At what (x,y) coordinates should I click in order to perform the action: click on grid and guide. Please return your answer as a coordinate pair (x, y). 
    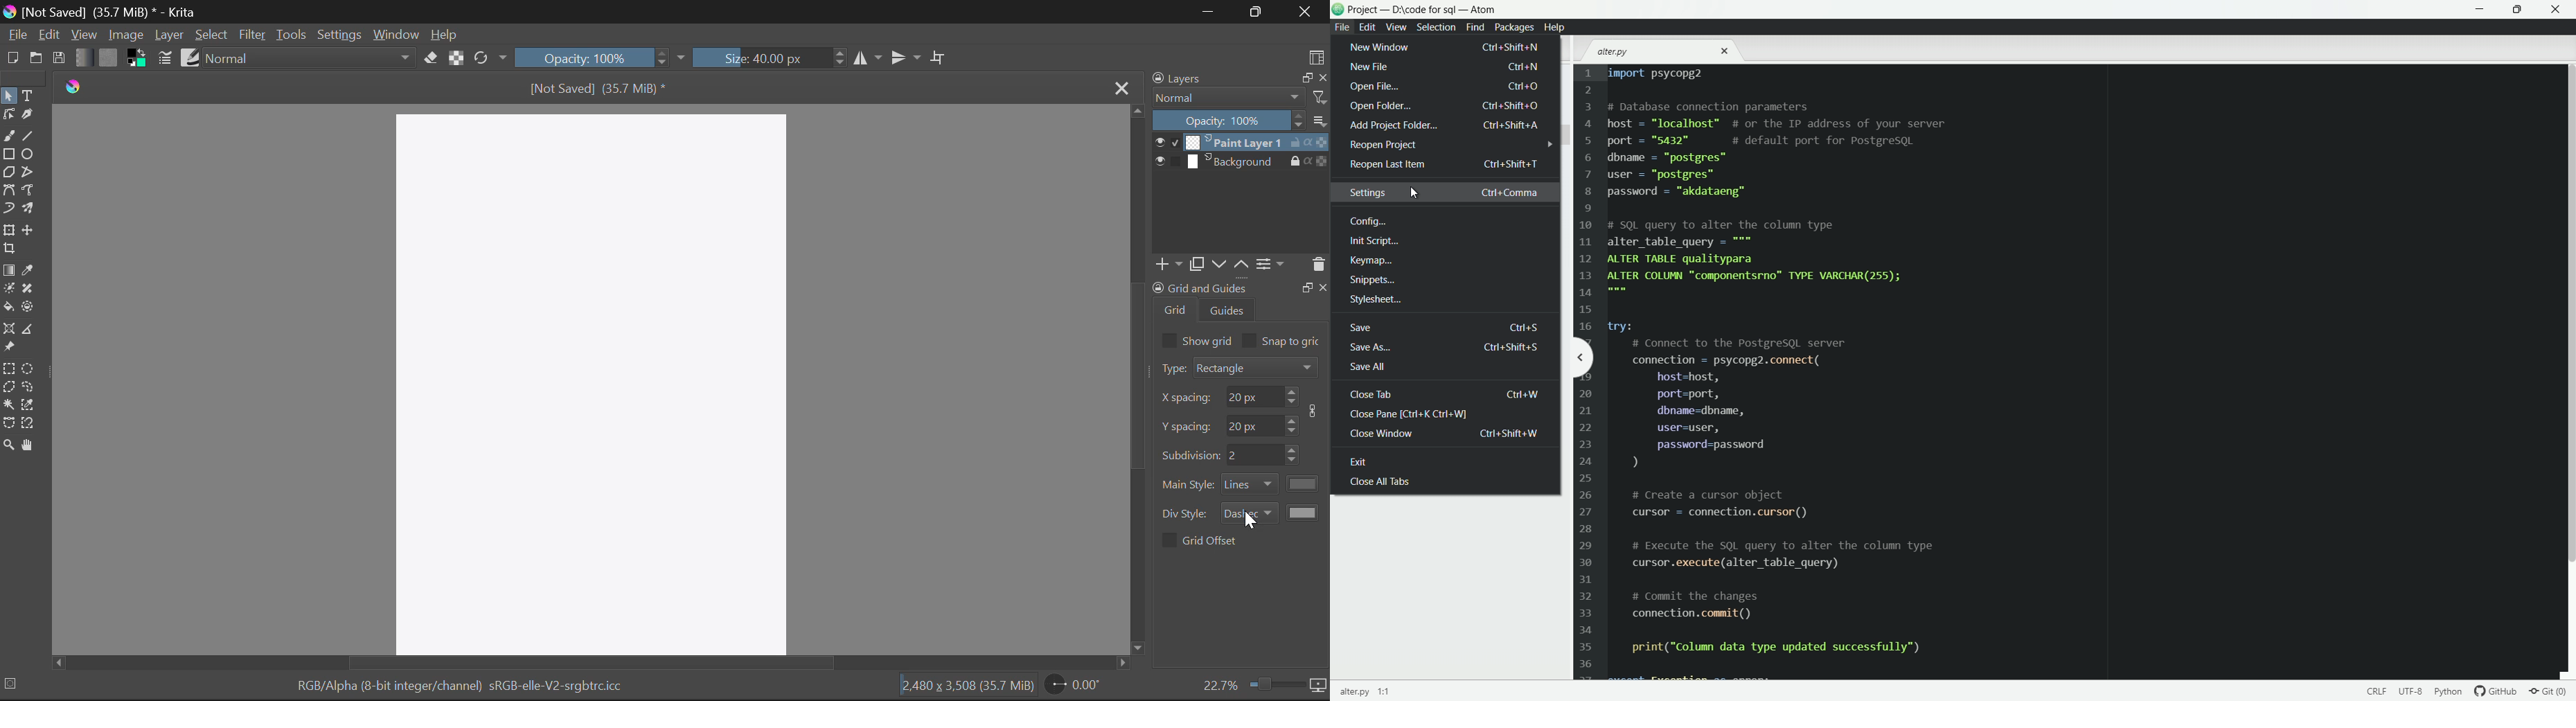
    Looking at the image, I should click on (1199, 287).